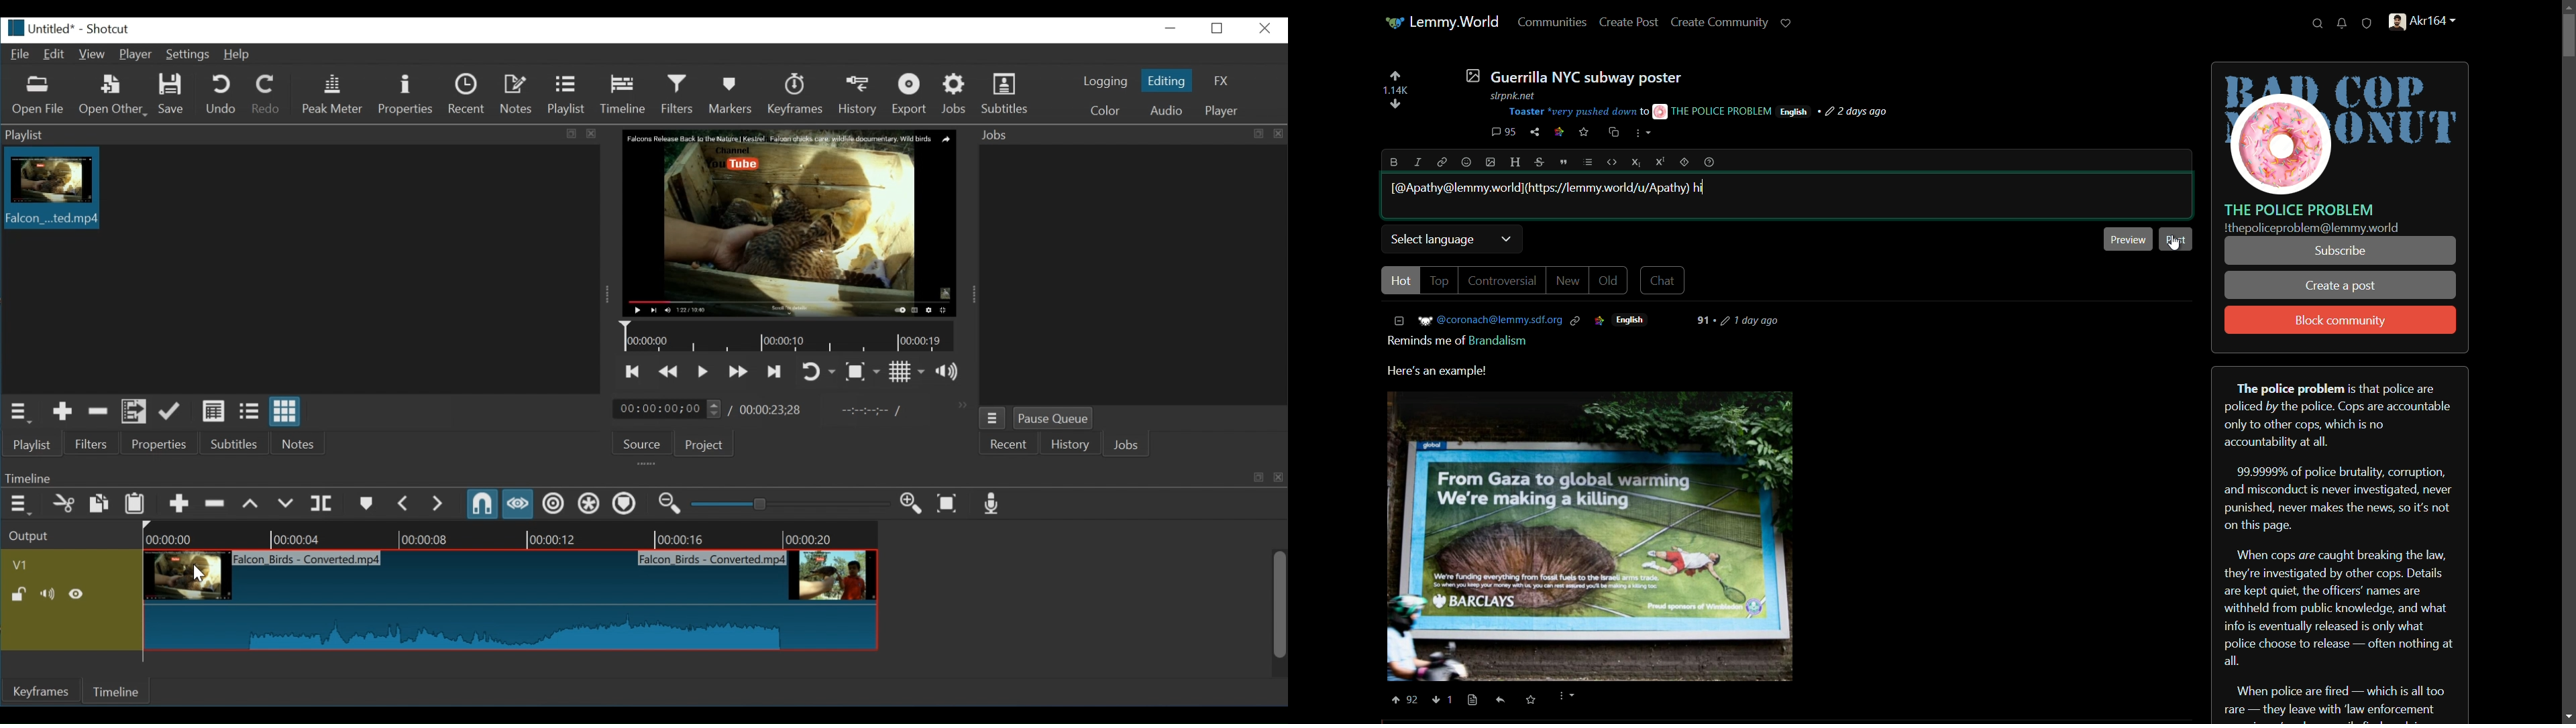 Image resolution: width=2576 pixels, height=728 pixels. What do you see at coordinates (136, 55) in the screenshot?
I see `Player` at bounding box center [136, 55].